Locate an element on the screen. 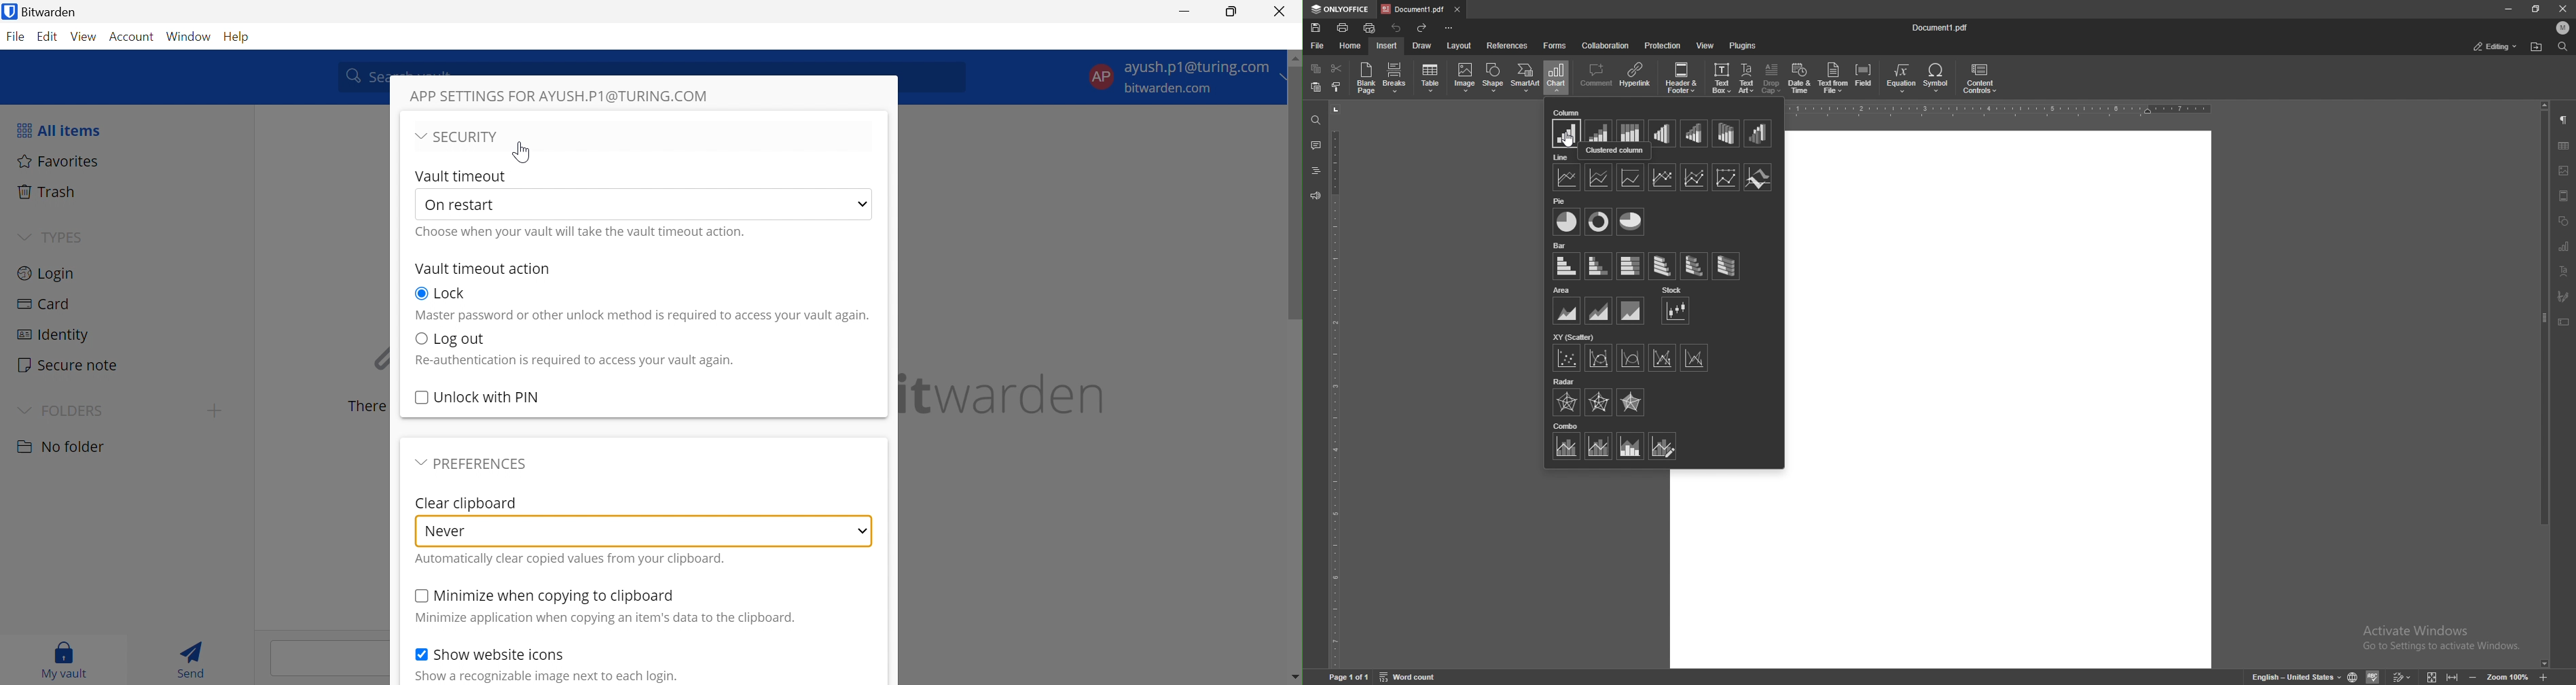 The height and width of the screenshot is (700, 2576). paste is located at coordinates (1315, 87).